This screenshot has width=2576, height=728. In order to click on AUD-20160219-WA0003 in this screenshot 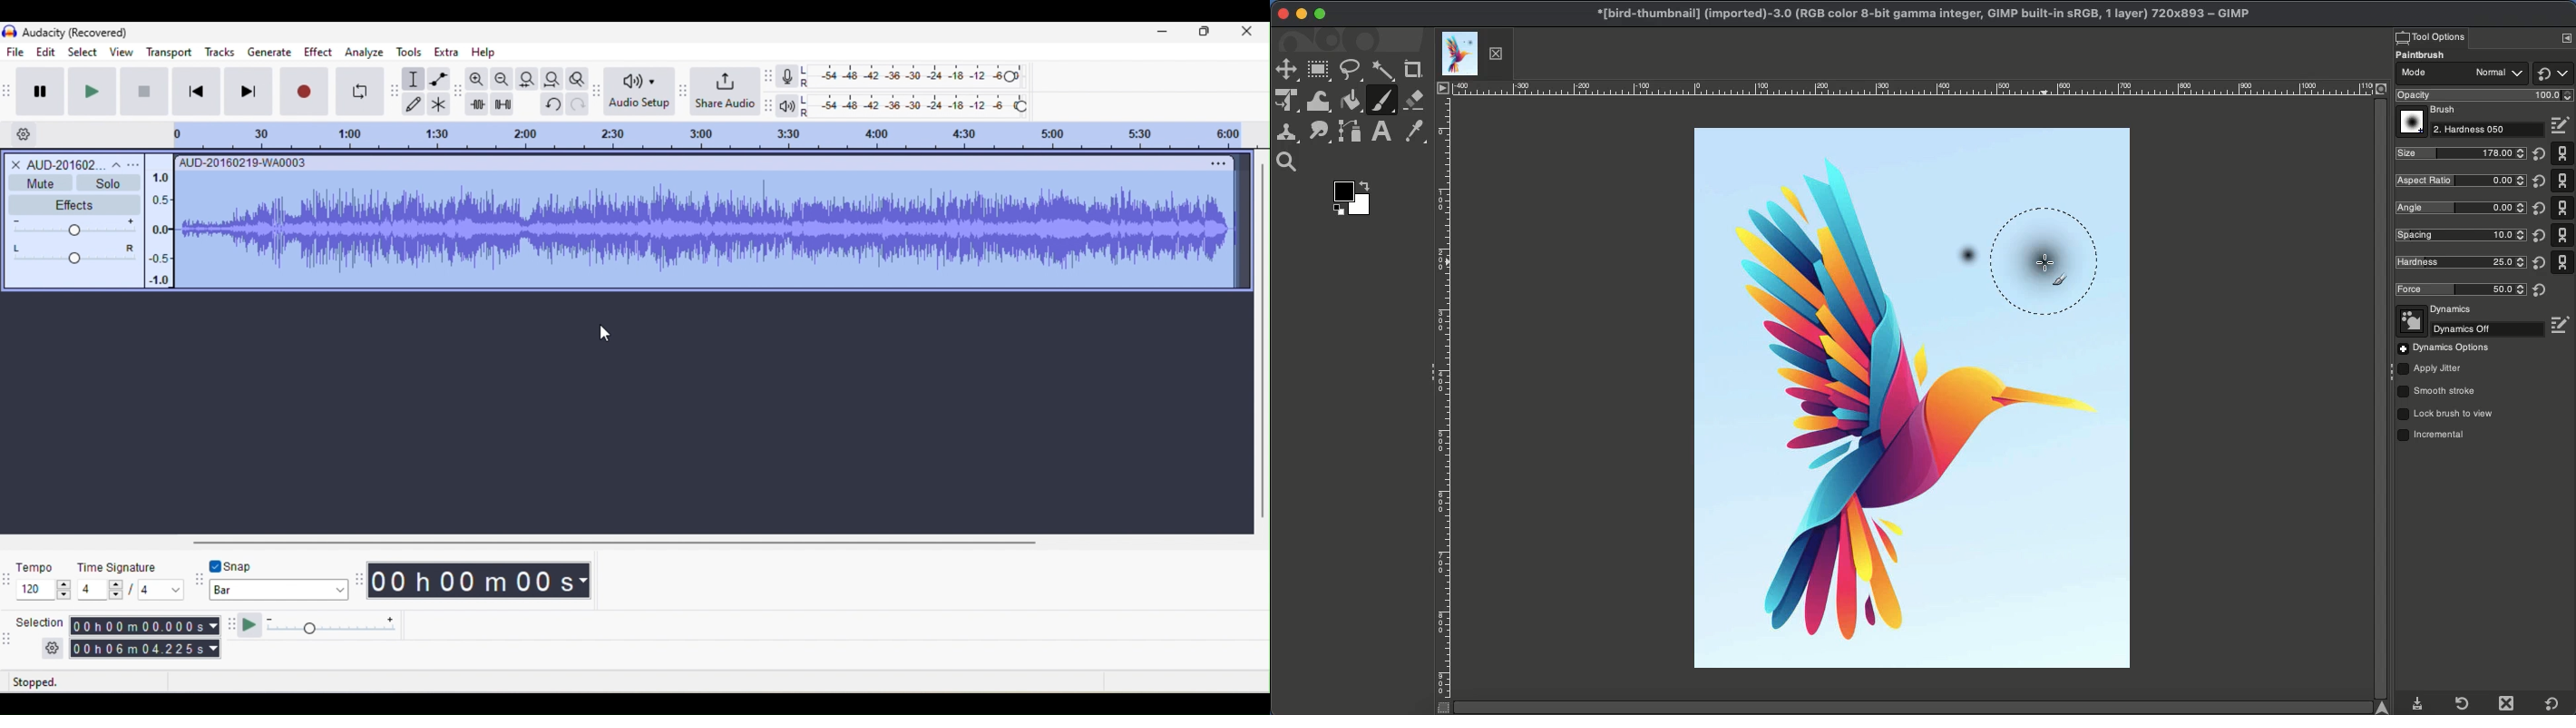, I will do `click(242, 162)`.